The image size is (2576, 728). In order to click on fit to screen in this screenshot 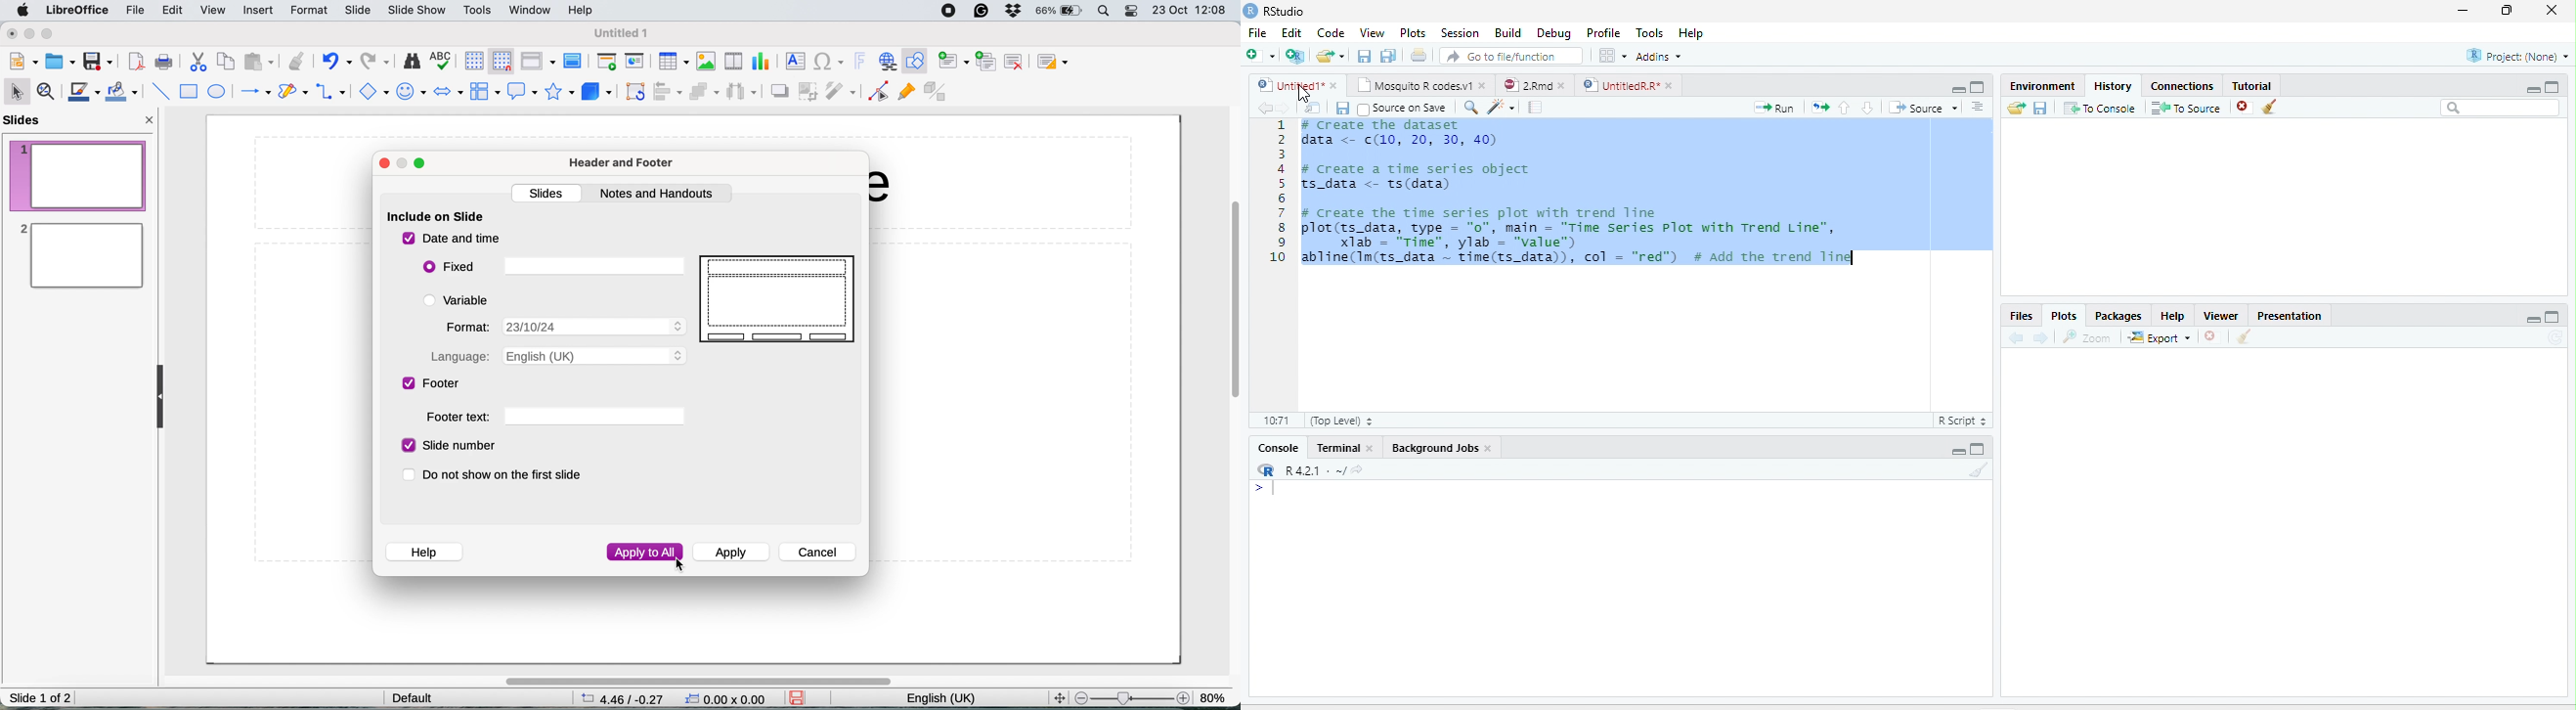, I will do `click(1057, 697)`.